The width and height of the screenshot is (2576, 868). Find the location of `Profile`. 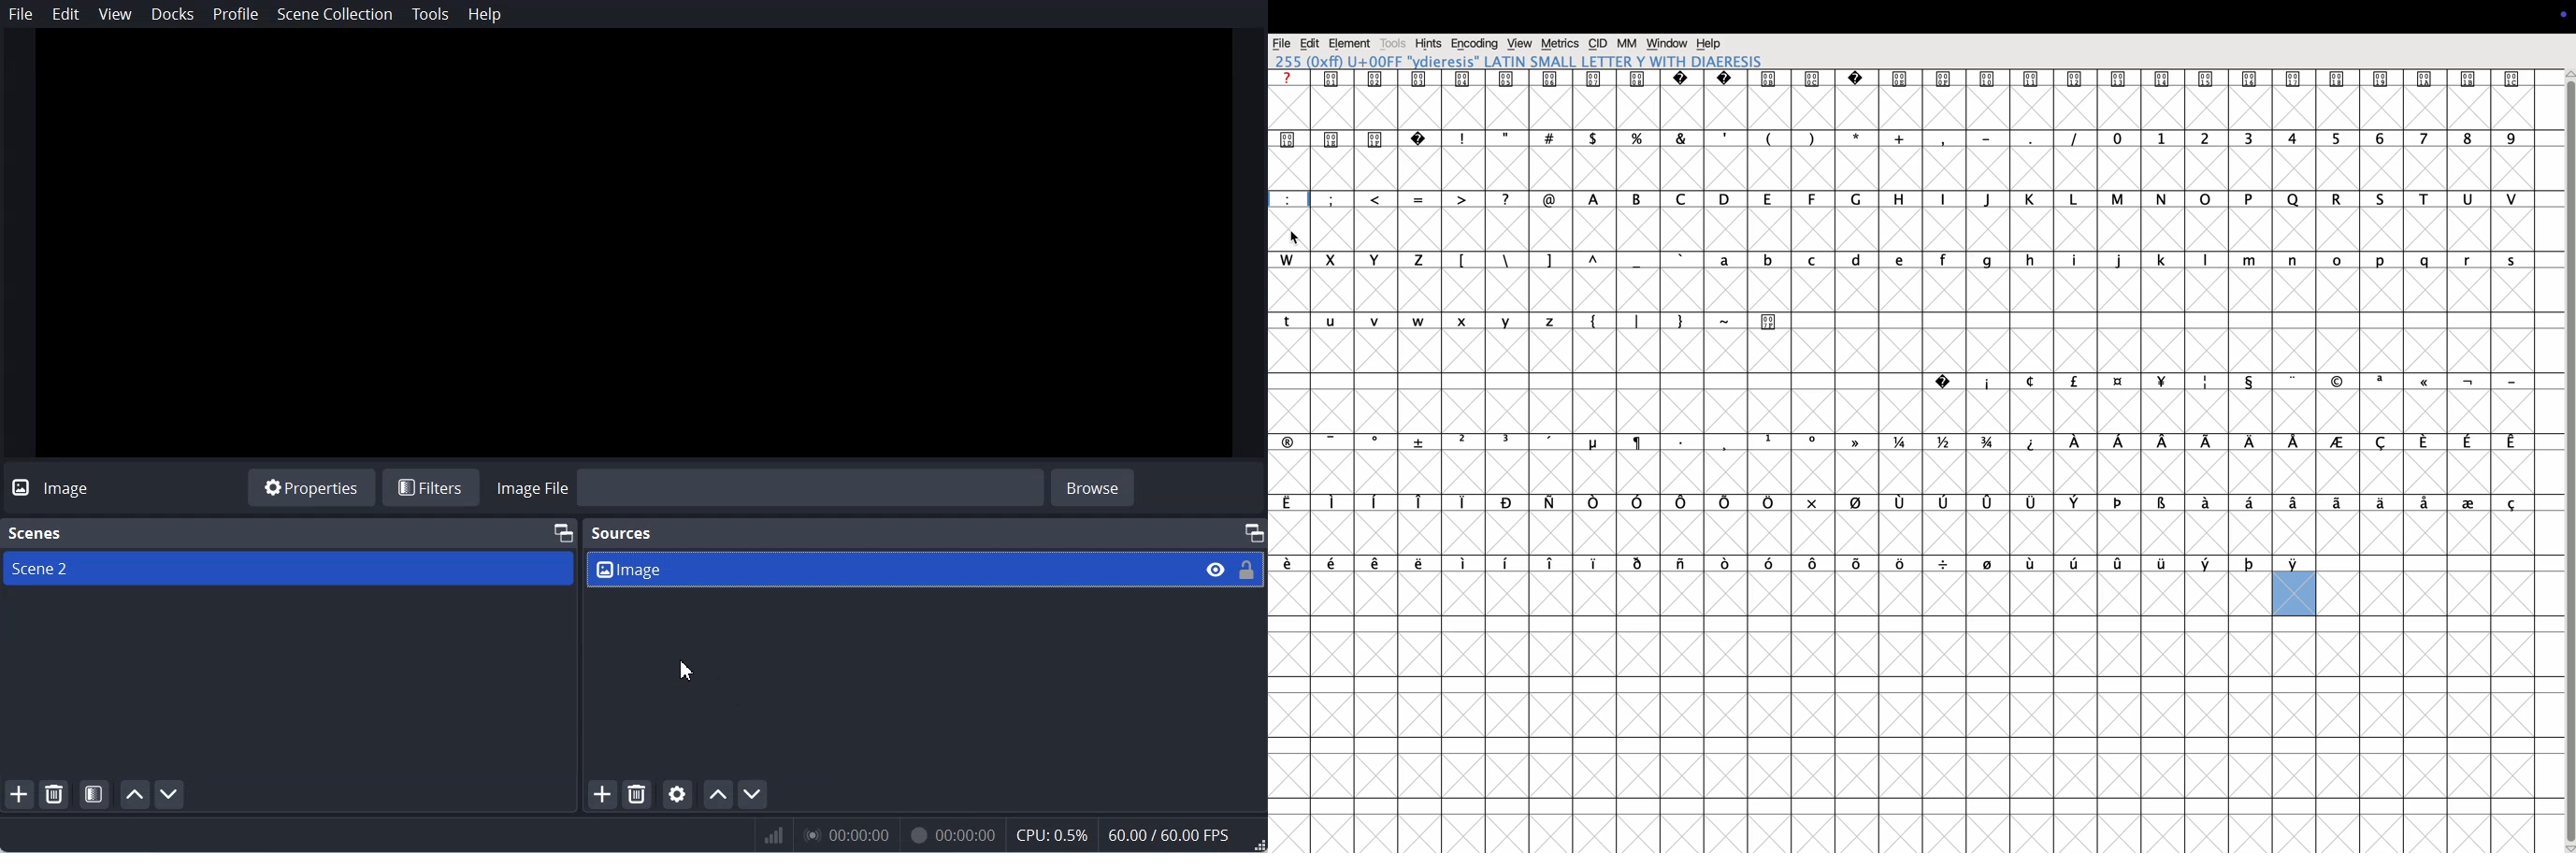

Profile is located at coordinates (235, 15).